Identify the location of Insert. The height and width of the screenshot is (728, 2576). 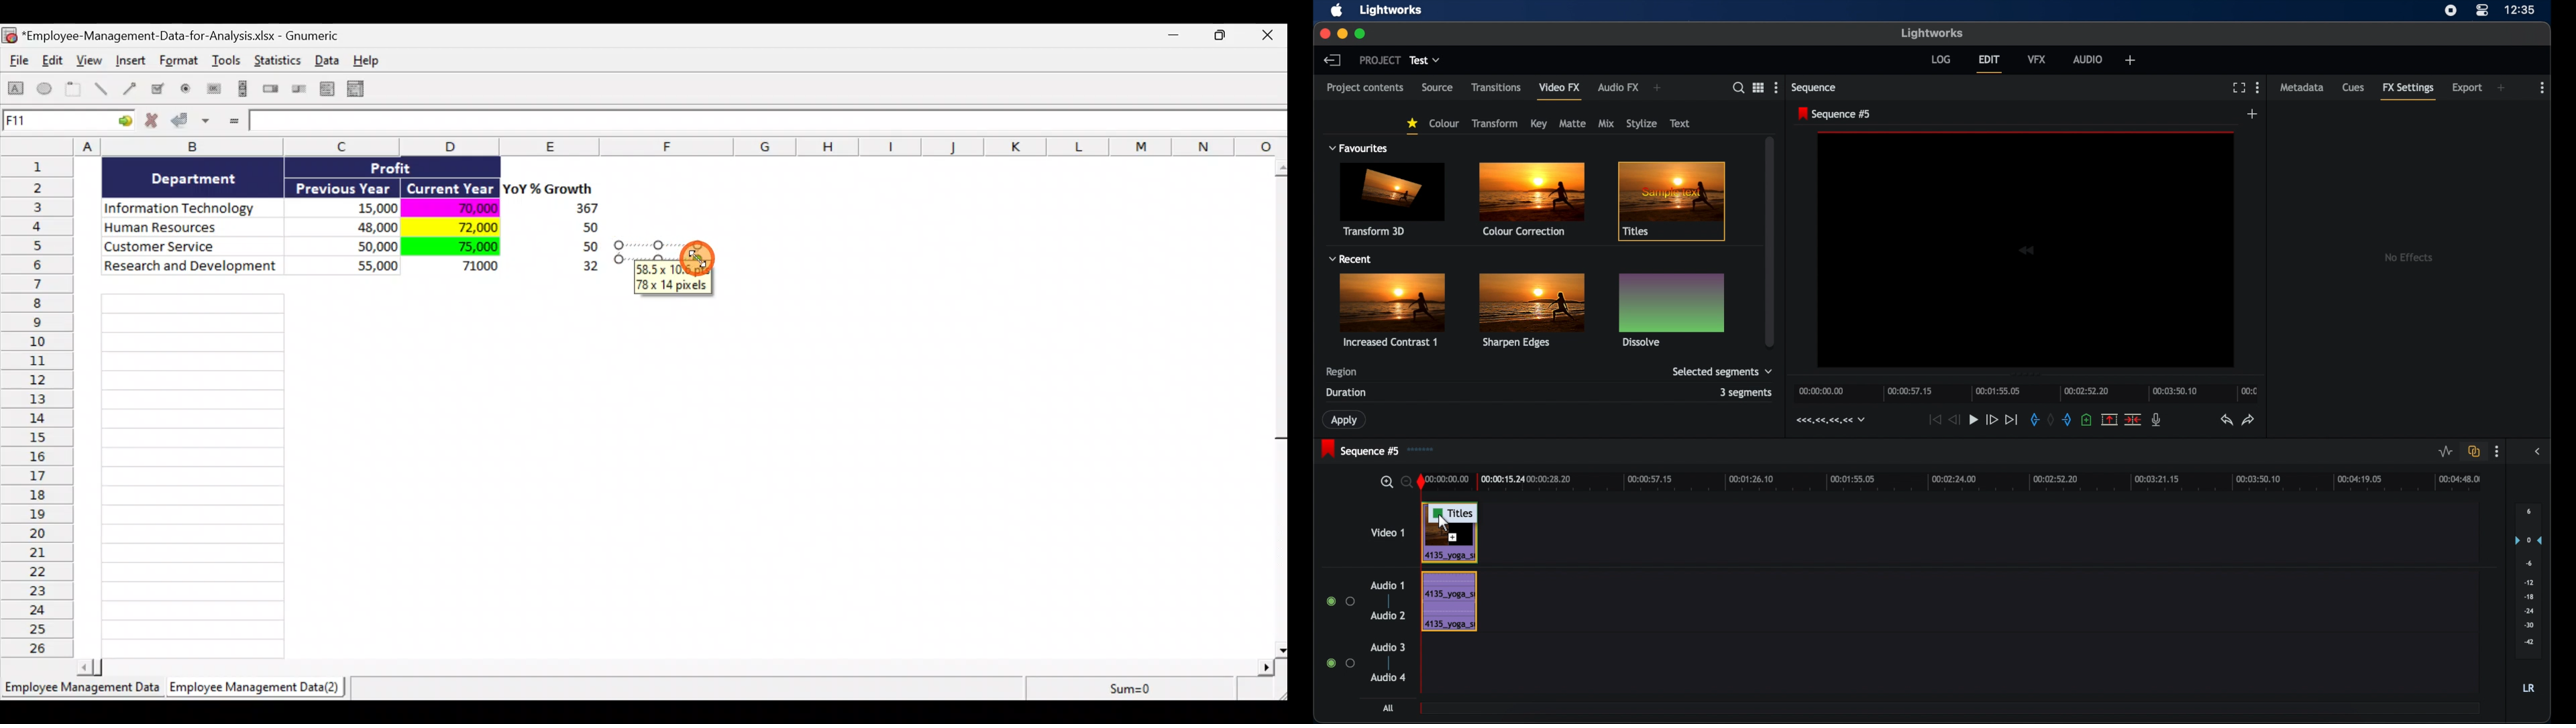
(130, 62).